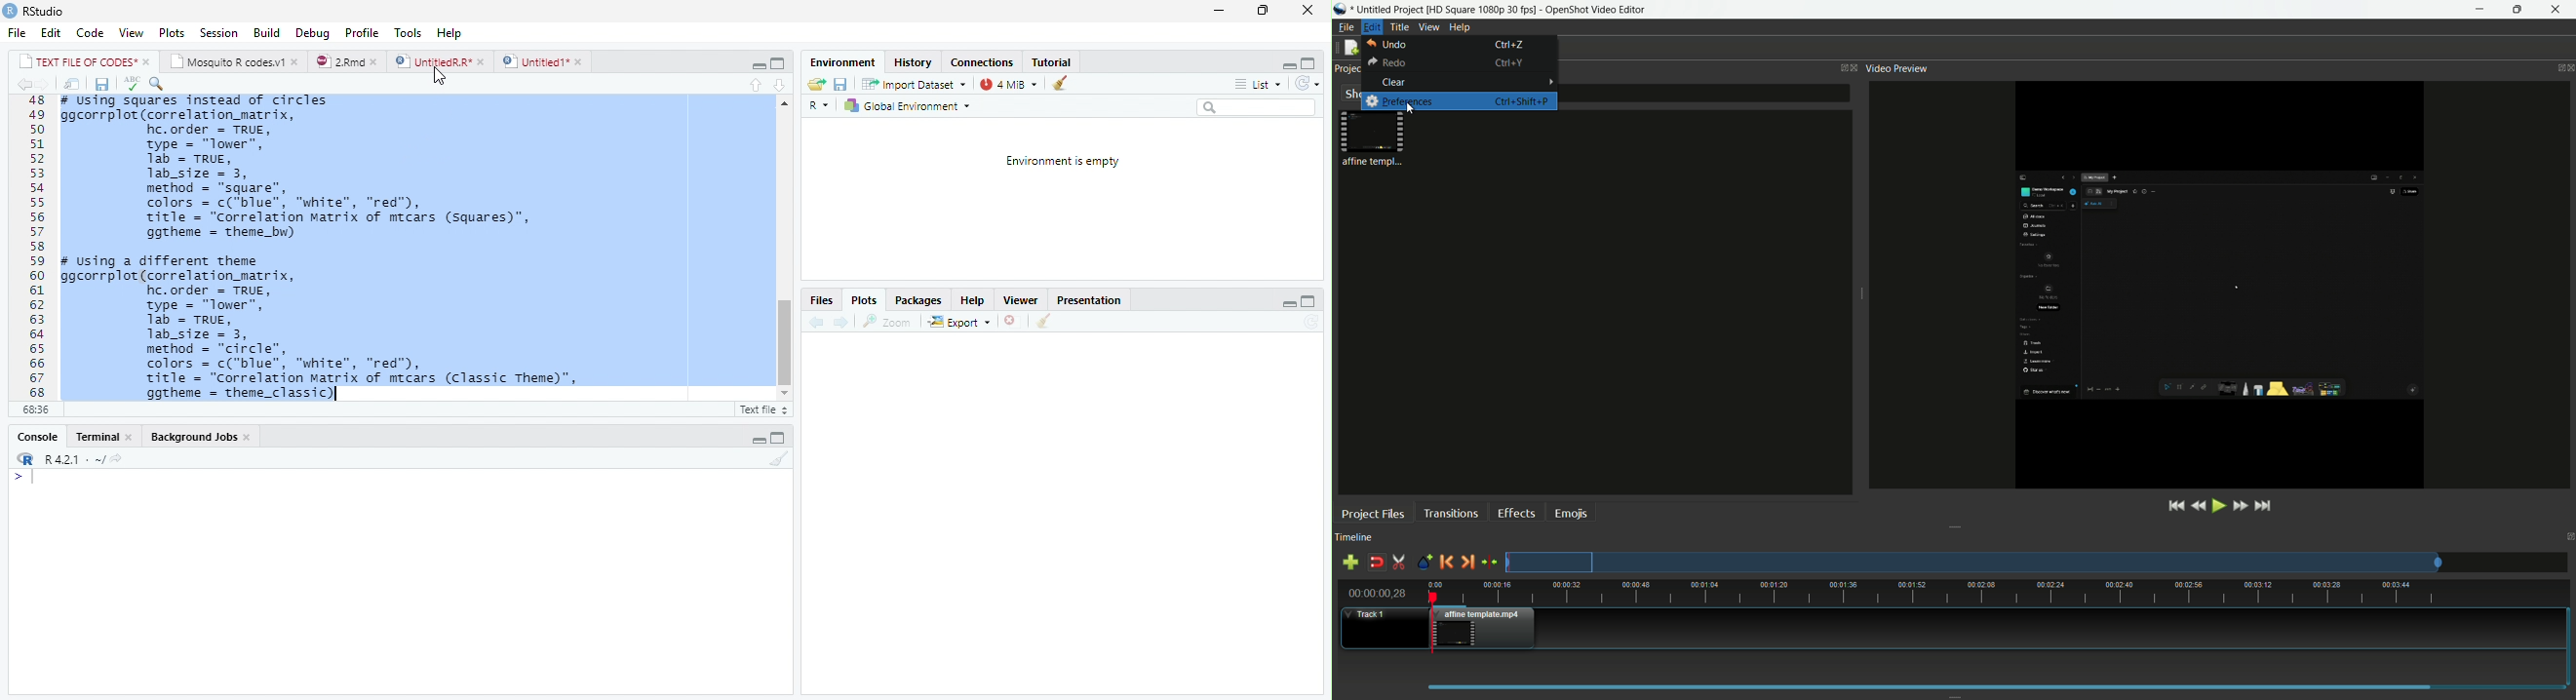 This screenshot has height=700, width=2576. What do you see at coordinates (2175, 506) in the screenshot?
I see `jump to start` at bounding box center [2175, 506].